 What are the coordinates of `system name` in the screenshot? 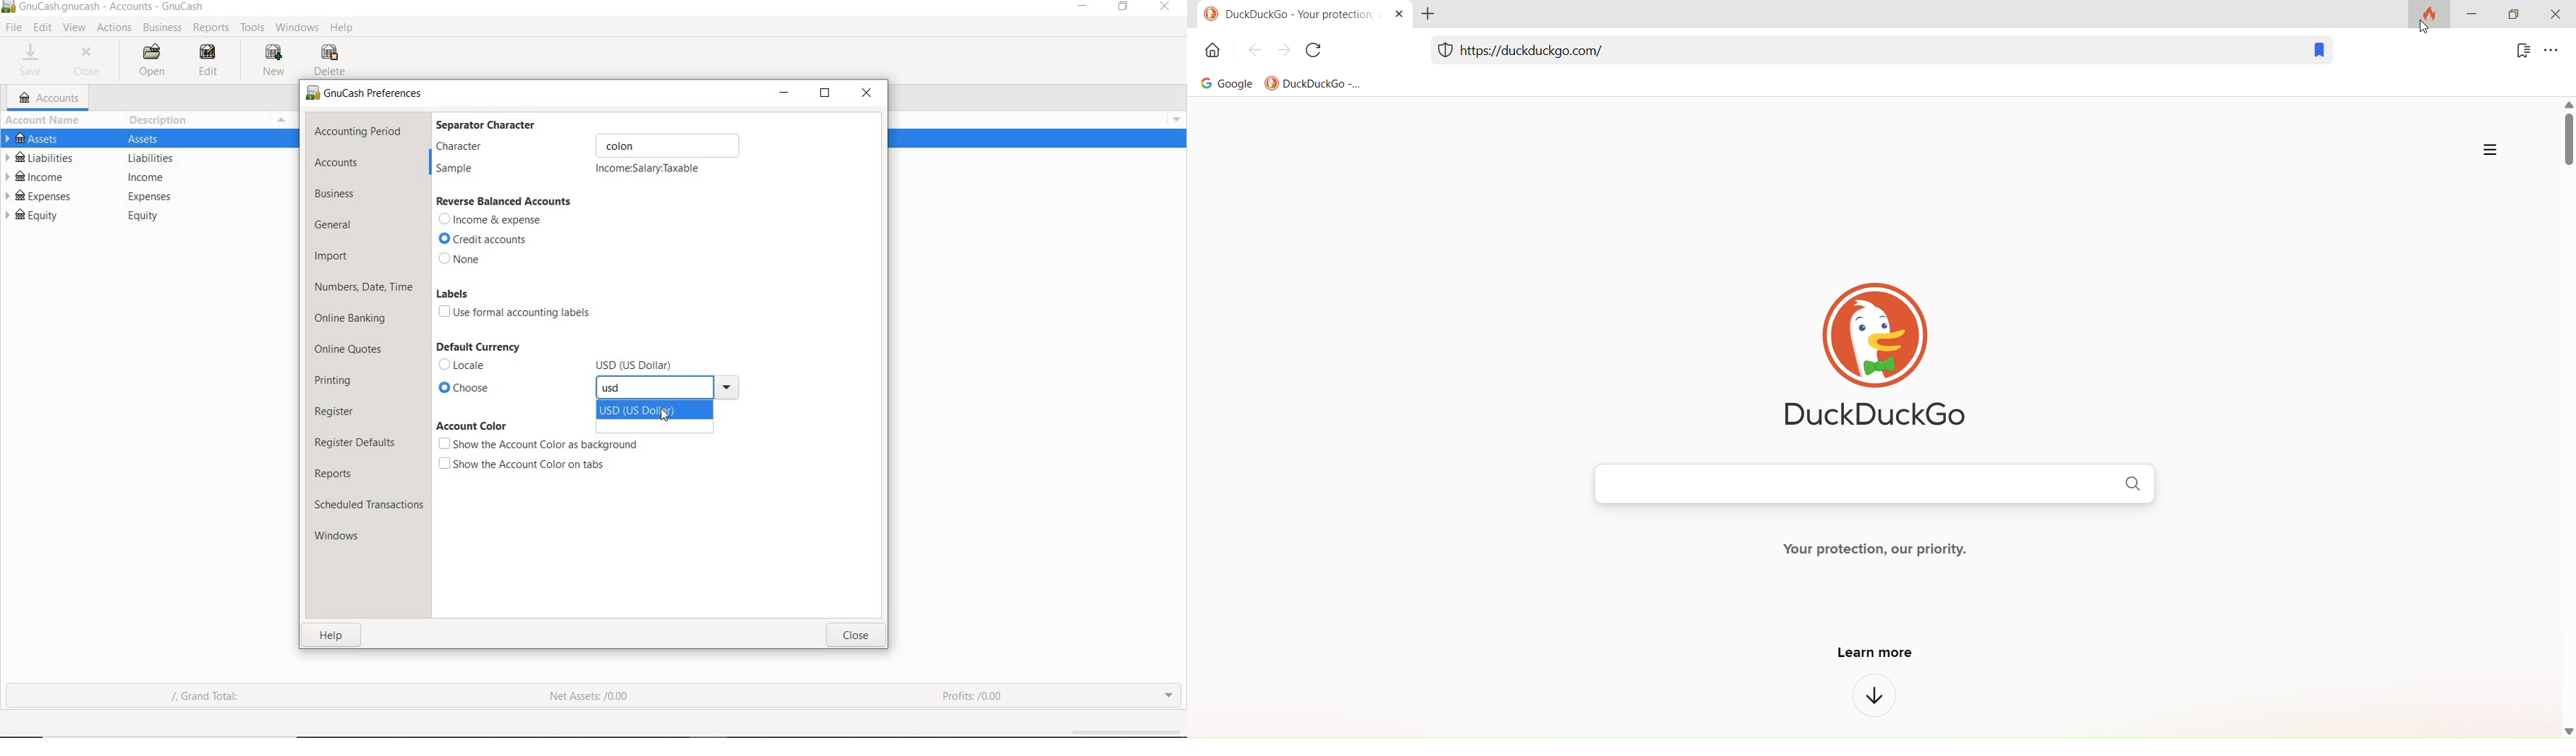 It's located at (112, 8).